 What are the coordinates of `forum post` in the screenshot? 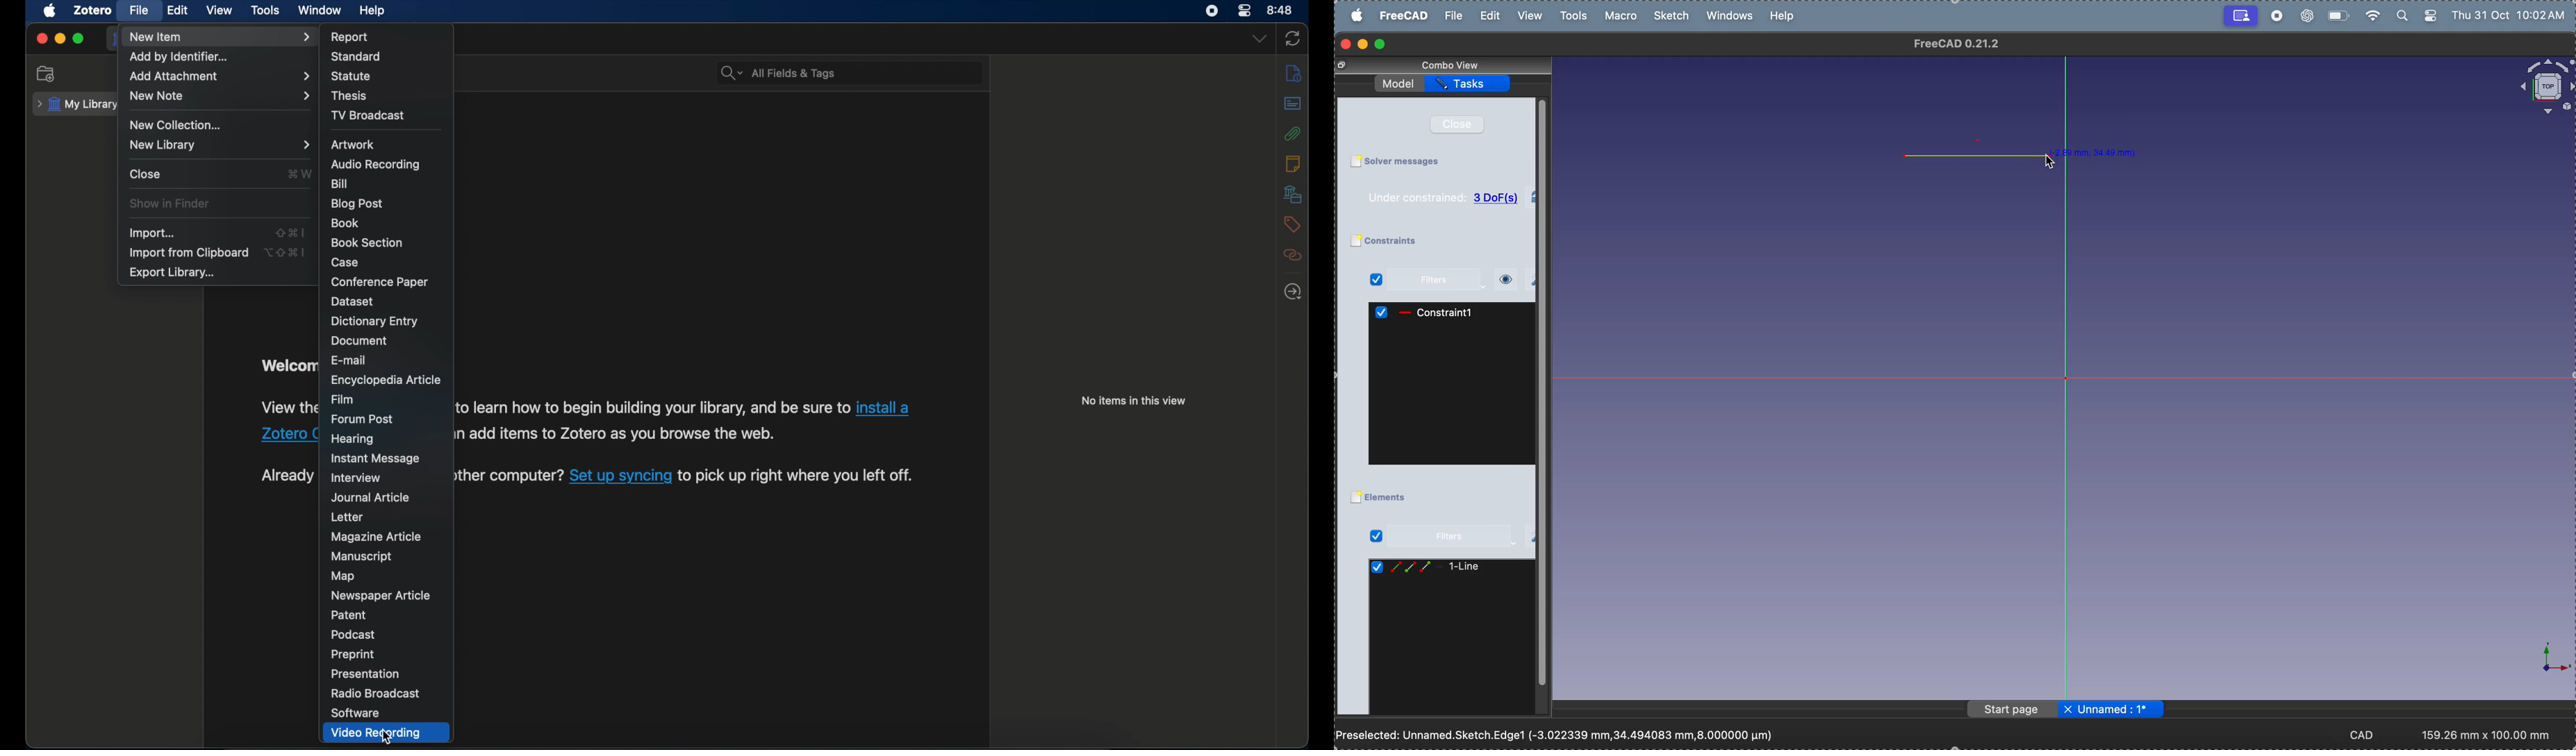 It's located at (363, 419).